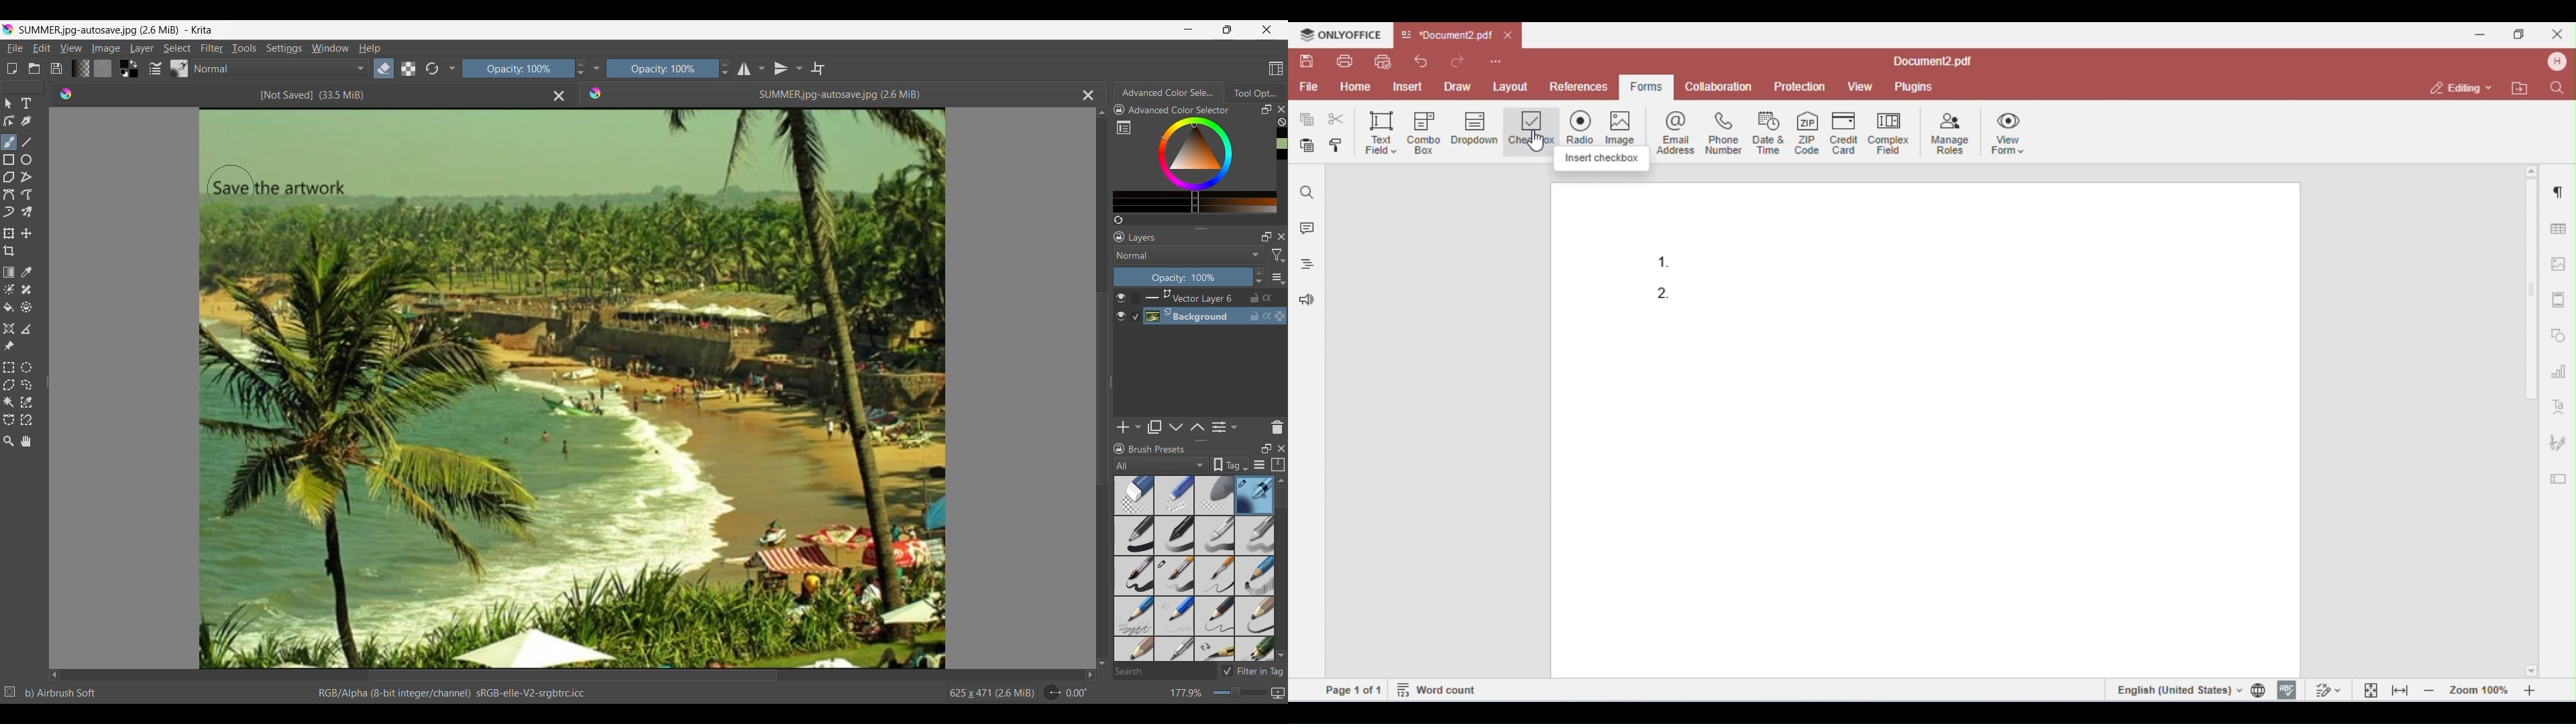 This screenshot has height=728, width=2576. I want to click on Open an existing document, so click(35, 68).